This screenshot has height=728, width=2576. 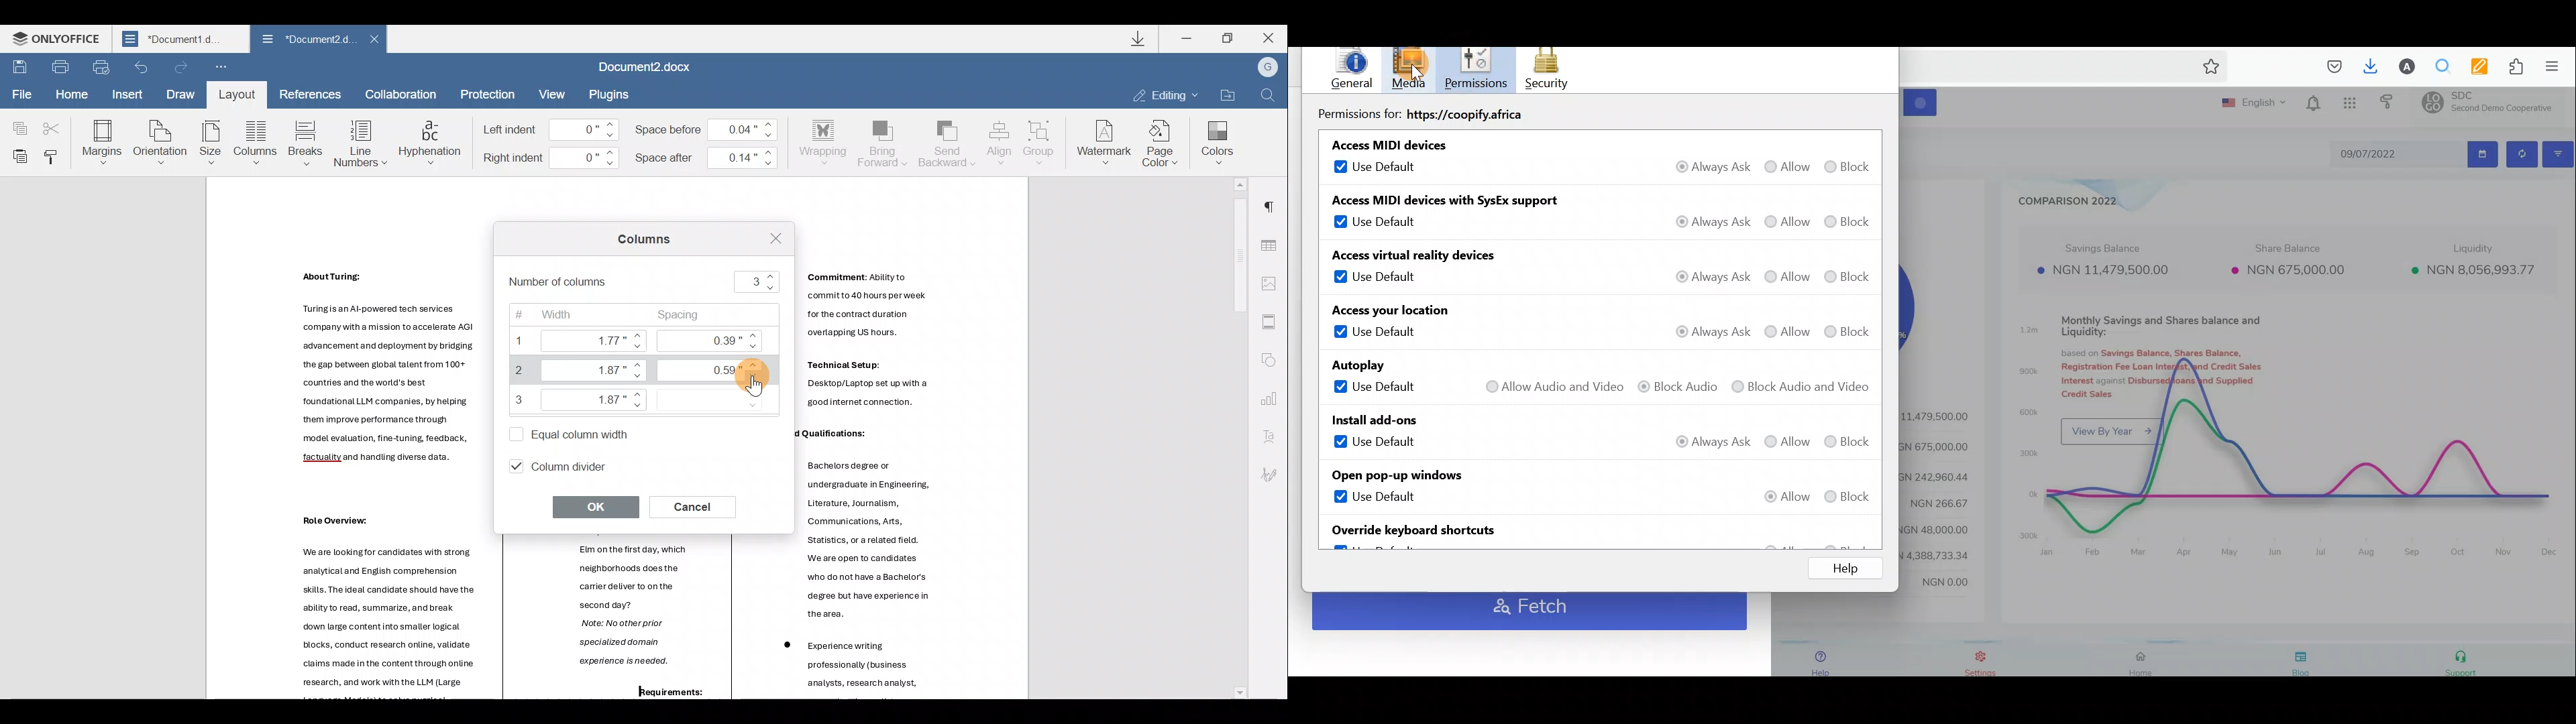 What do you see at coordinates (1788, 442) in the screenshot?
I see `Allow` at bounding box center [1788, 442].